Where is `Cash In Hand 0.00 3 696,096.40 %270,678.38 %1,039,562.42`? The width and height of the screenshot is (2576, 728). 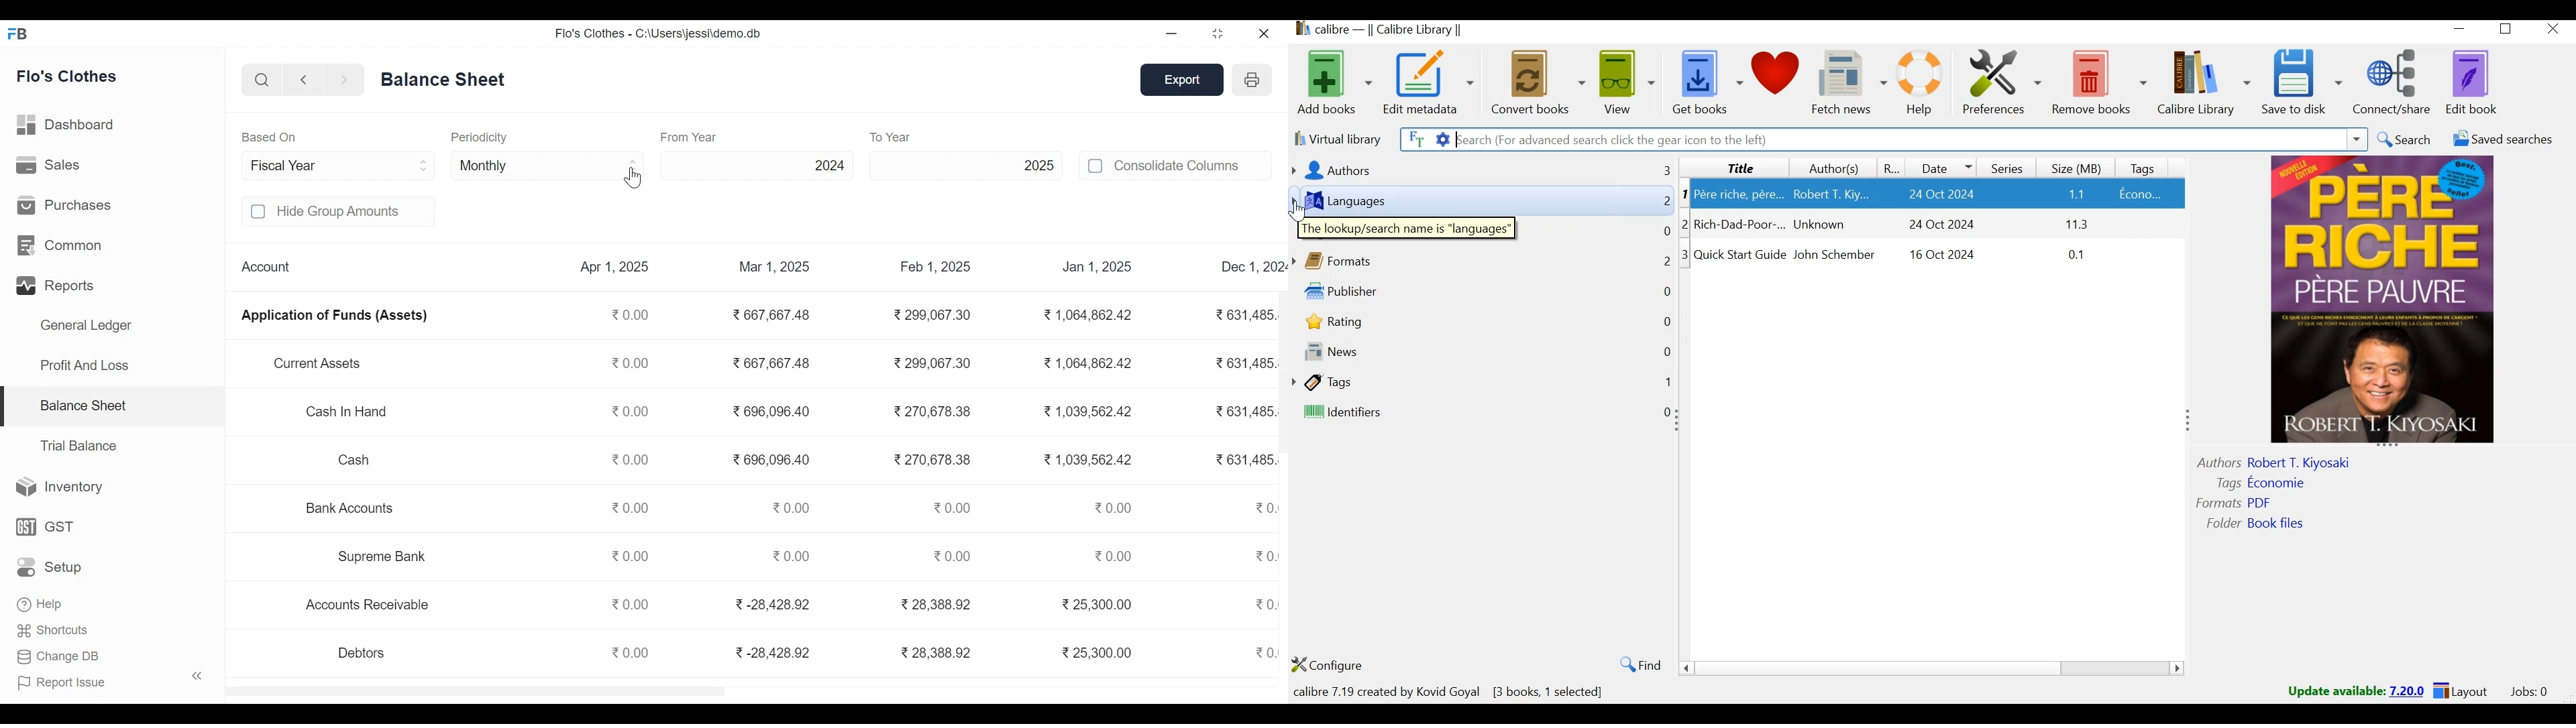
Cash In Hand 0.00 3 696,096.40 %270,678.38 %1,039,562.42 is located at coordinates (715, 418).